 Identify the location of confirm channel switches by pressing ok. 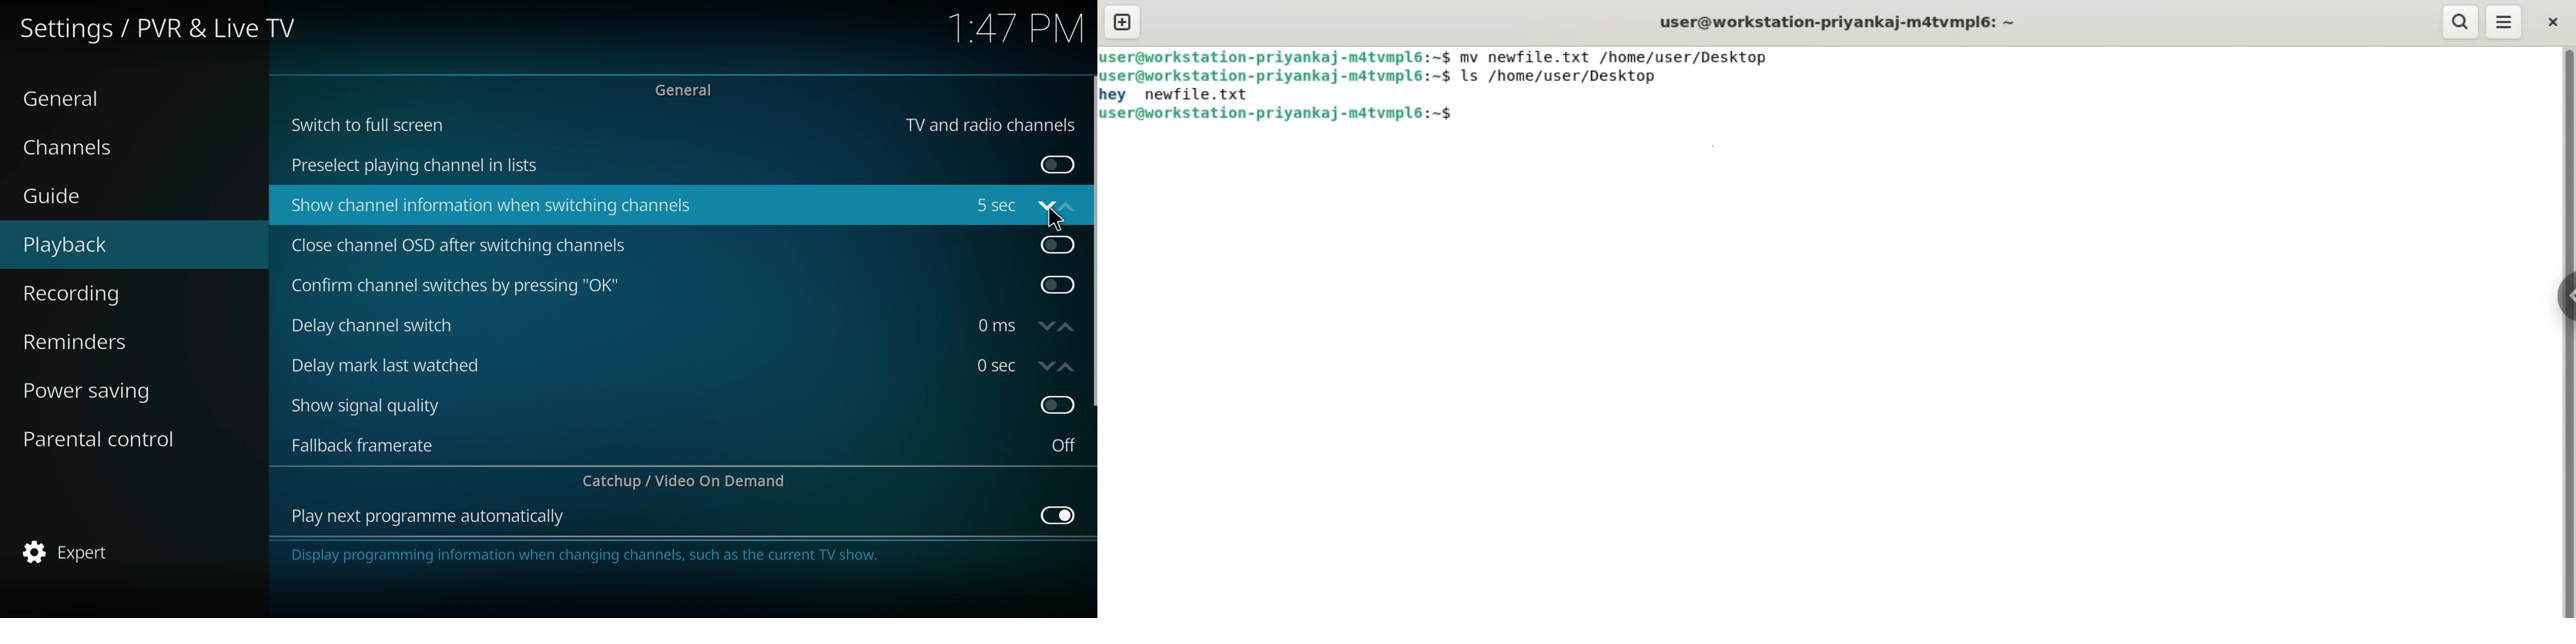
(455, 286).